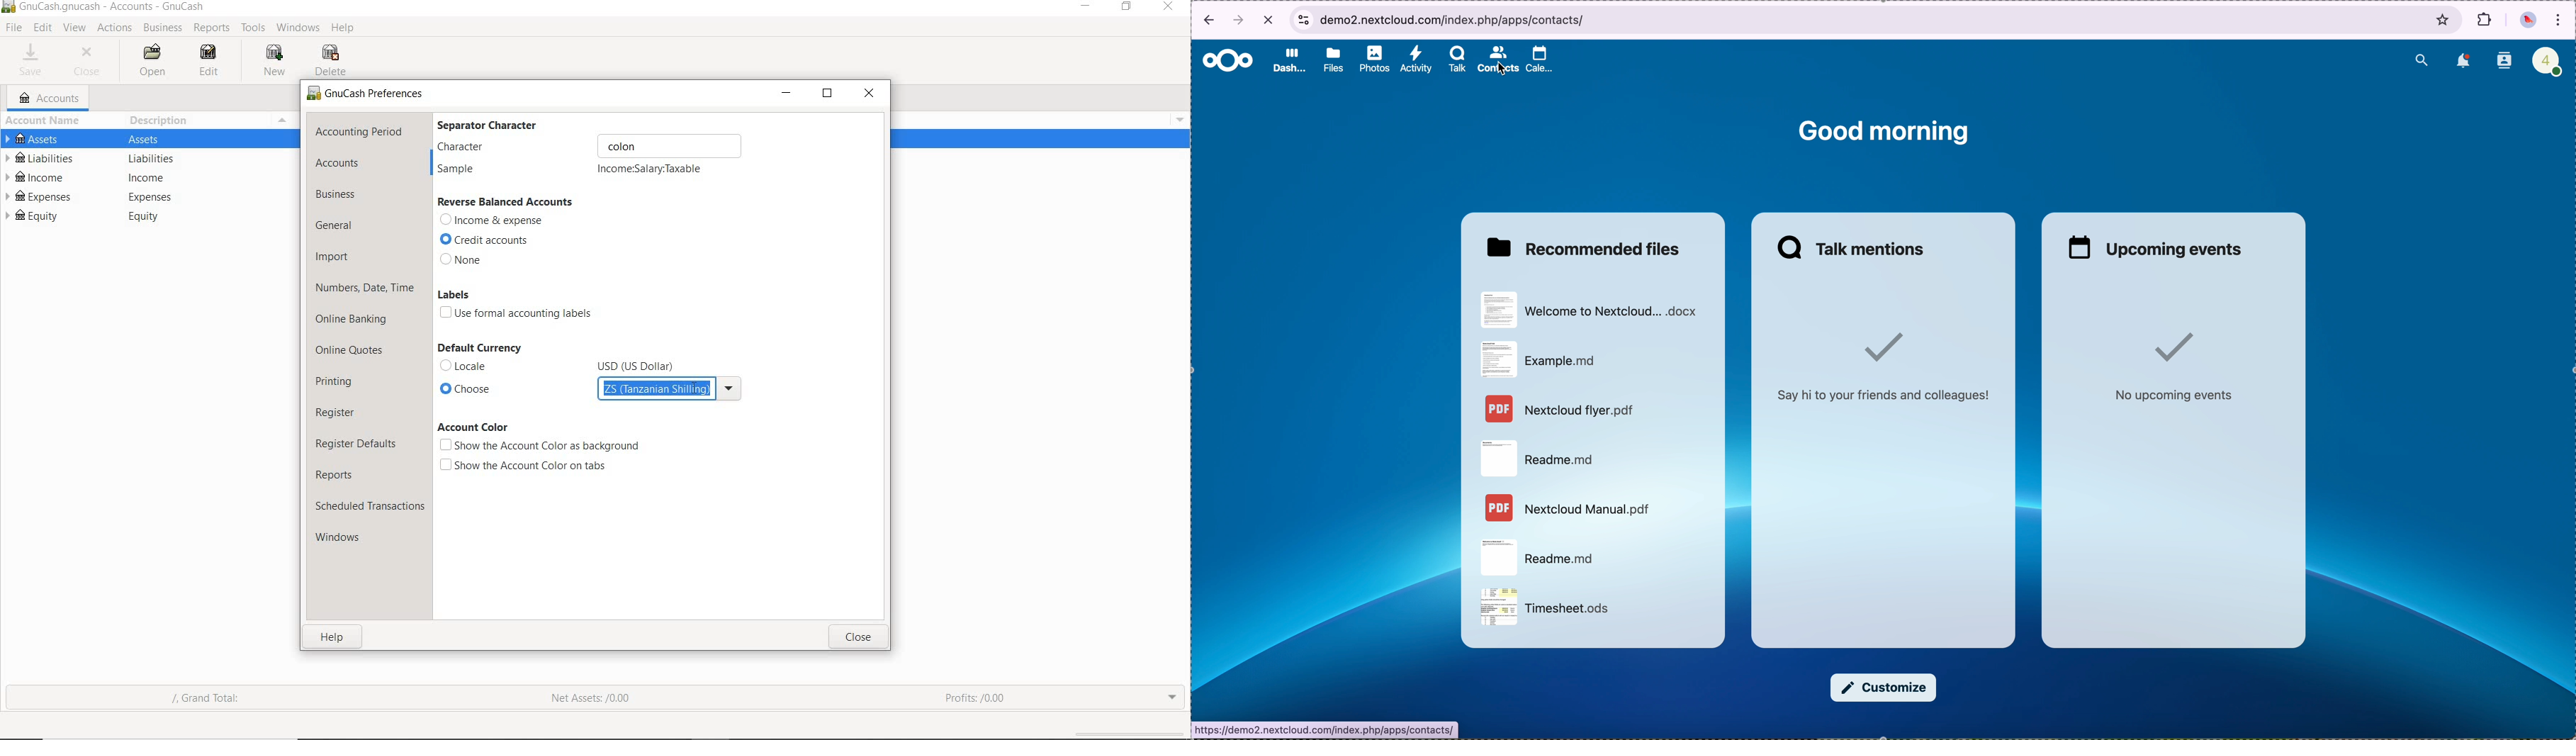 The width and height of the screenshot is (2576, 756). What do you see at coordinates (91, 63) in the screenshot?
I see `CLOSE` at bounding box center [91, 63].